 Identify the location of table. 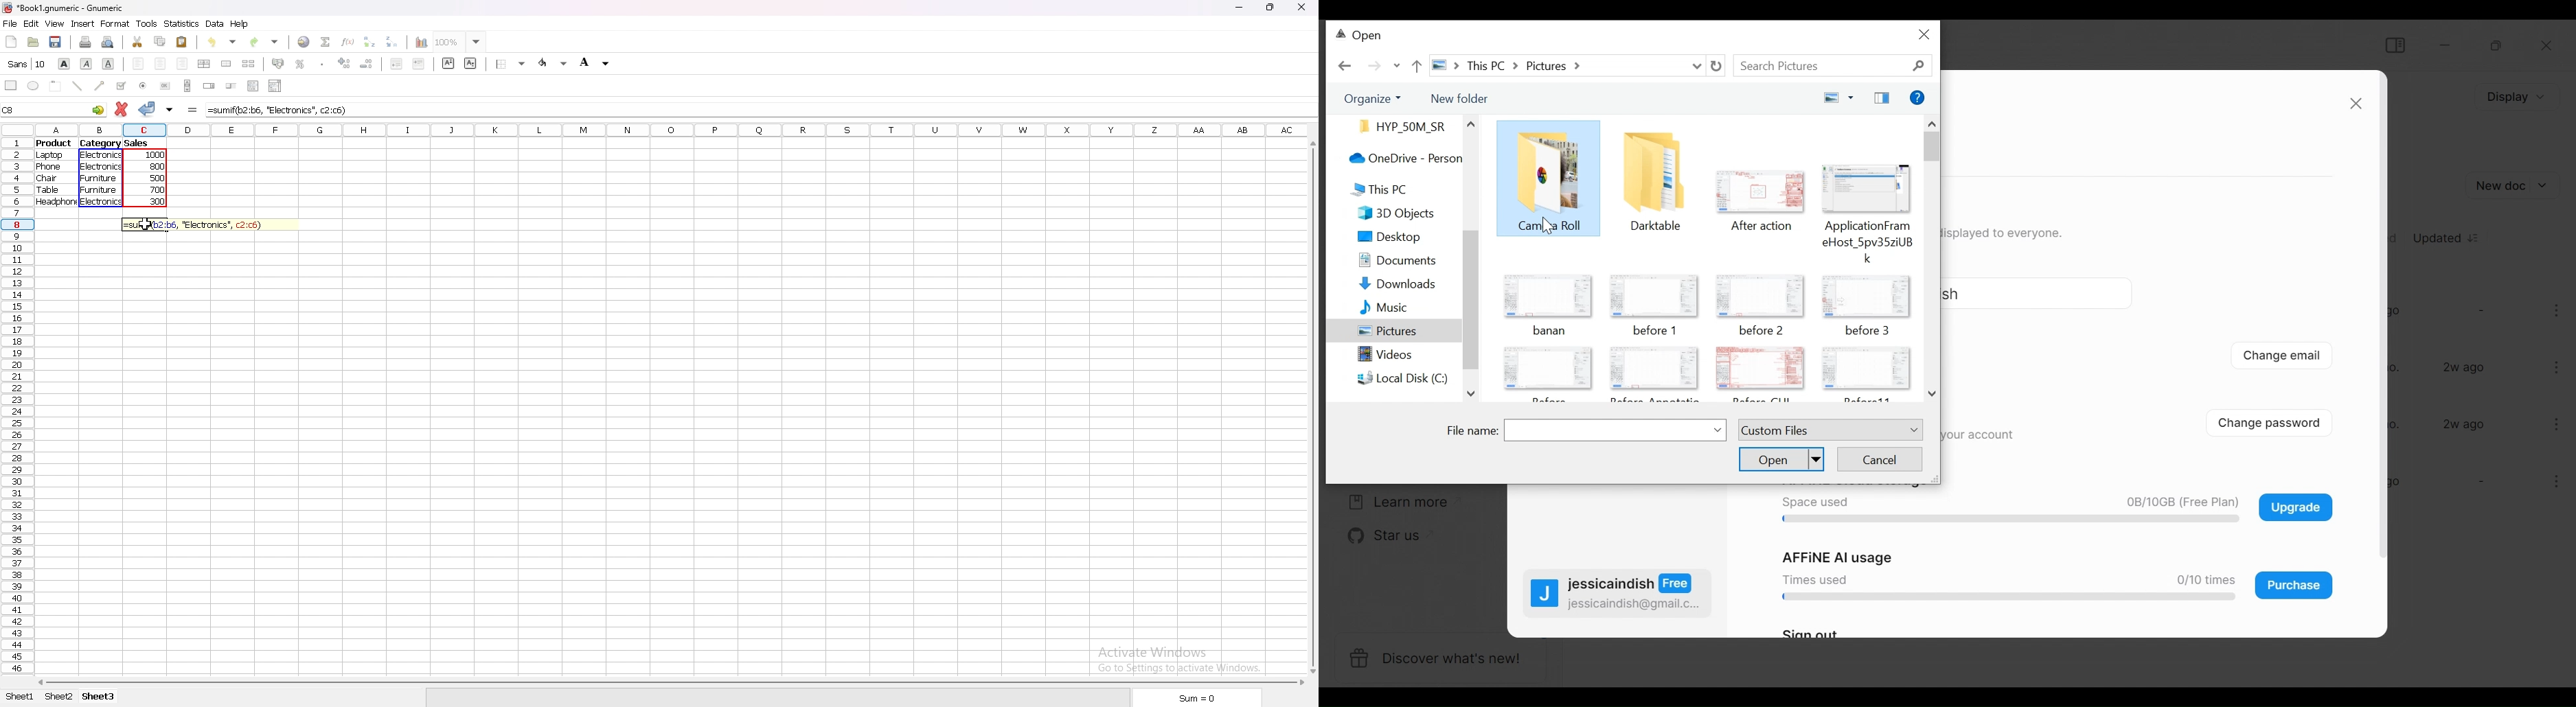
(49, 189).